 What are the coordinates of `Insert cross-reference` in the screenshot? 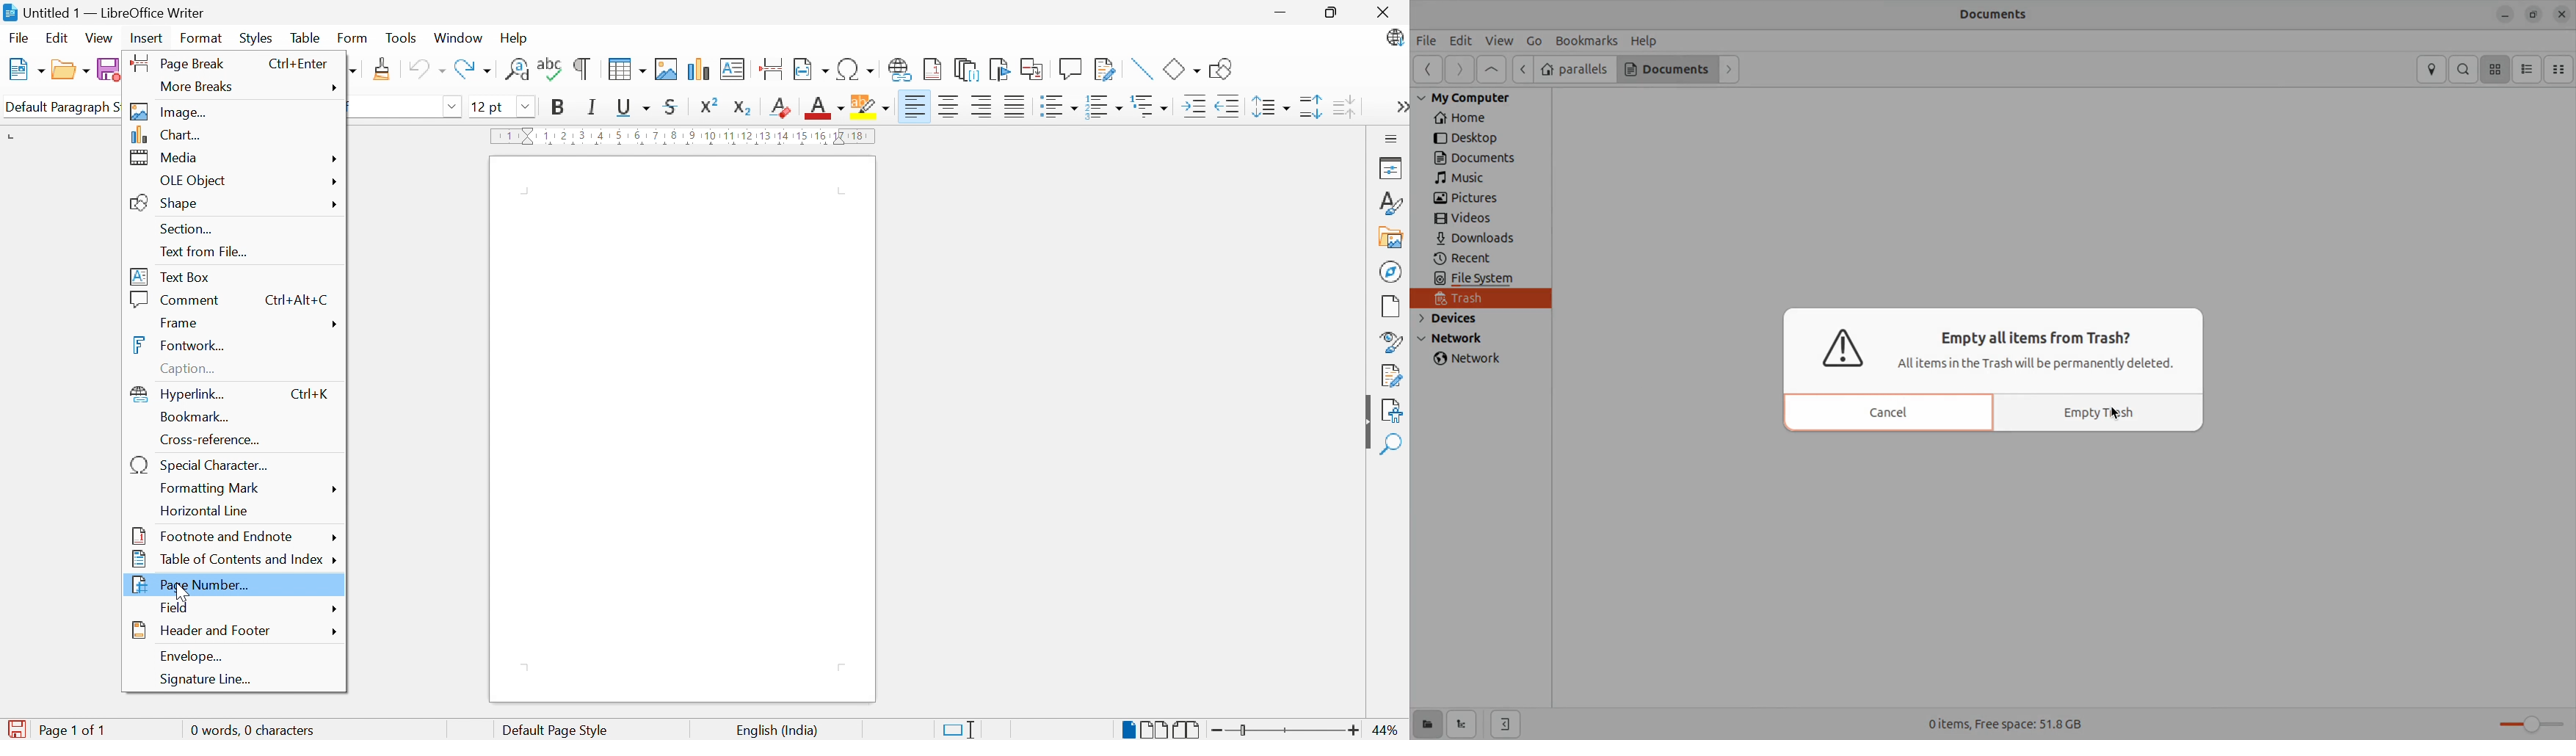 It's located at (1033, 69).